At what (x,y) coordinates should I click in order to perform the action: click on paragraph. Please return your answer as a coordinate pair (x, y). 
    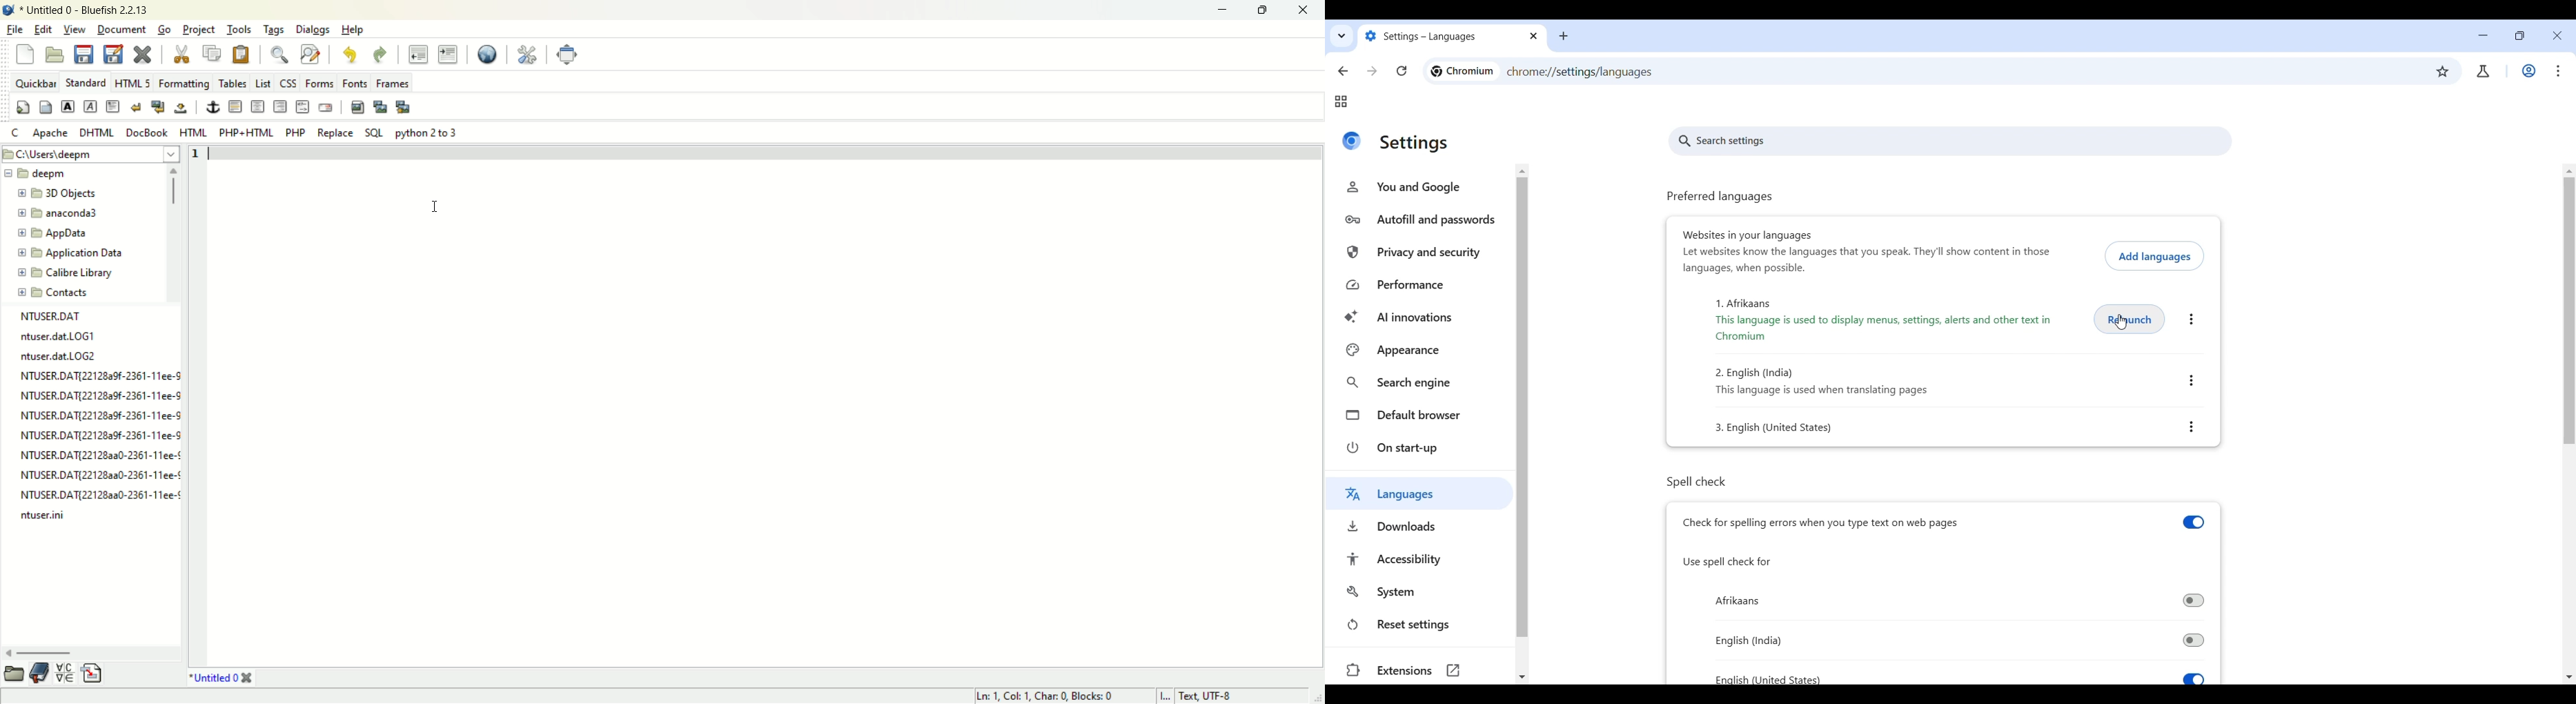
    Looking at the image, I should click on (113, 106).